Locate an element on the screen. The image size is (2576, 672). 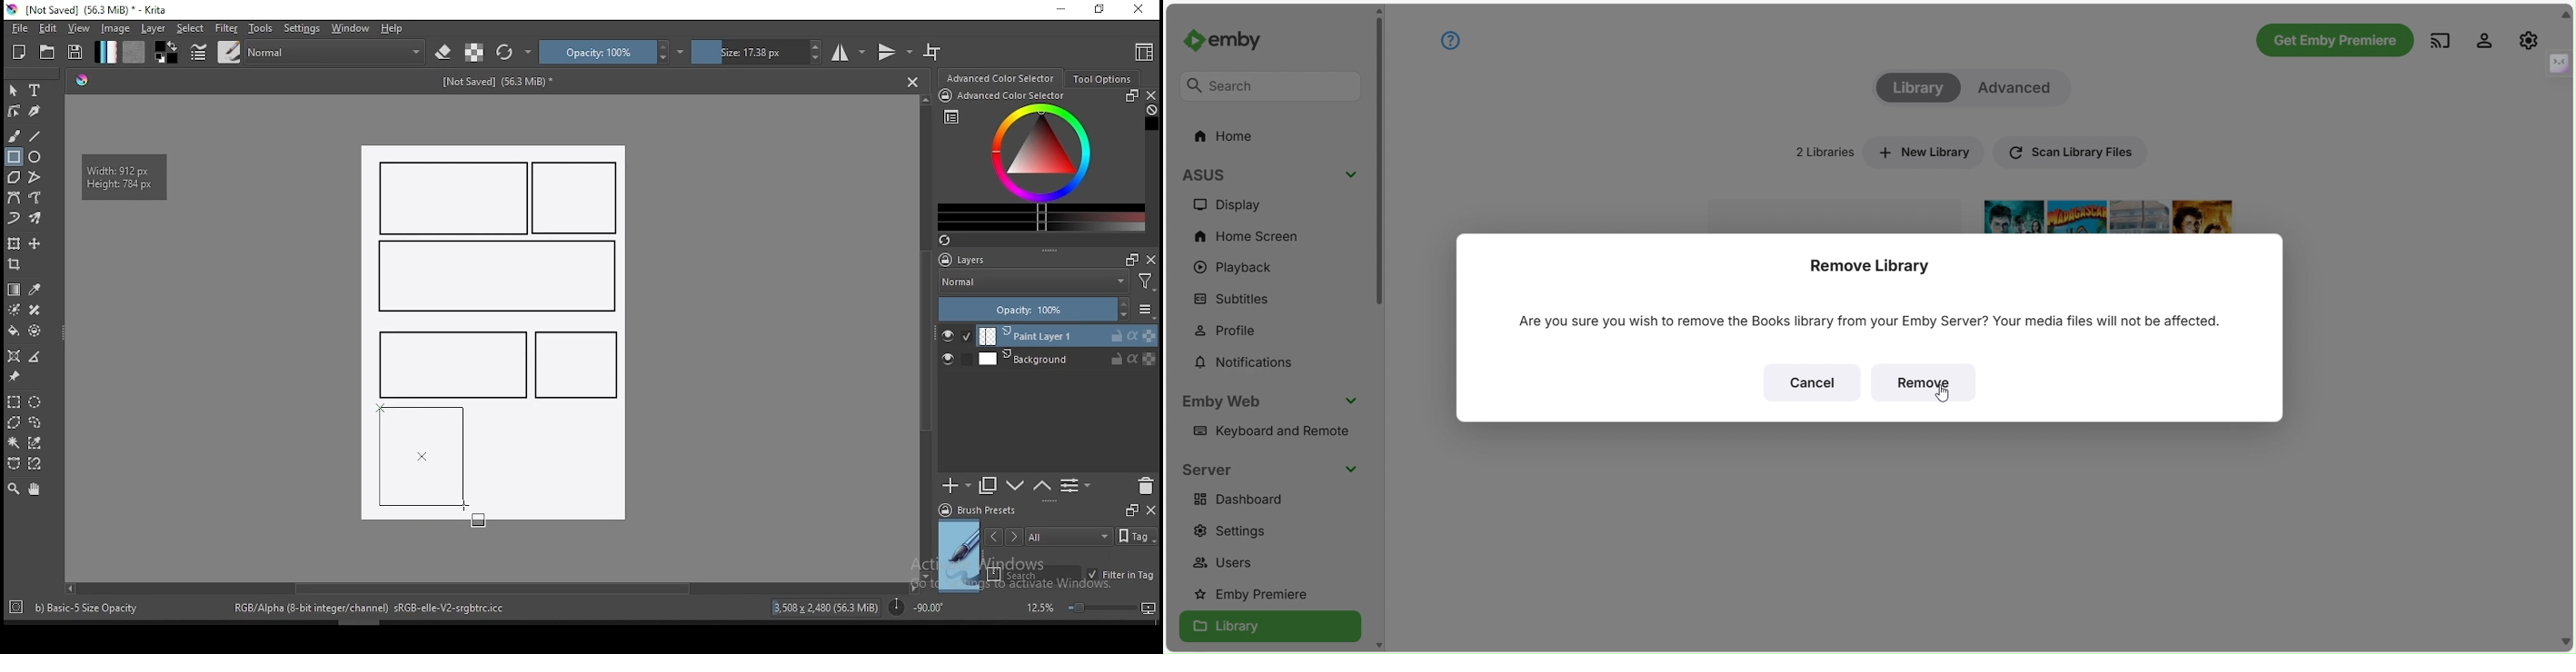
polygon selection tool is located at coordinates (15, 422).